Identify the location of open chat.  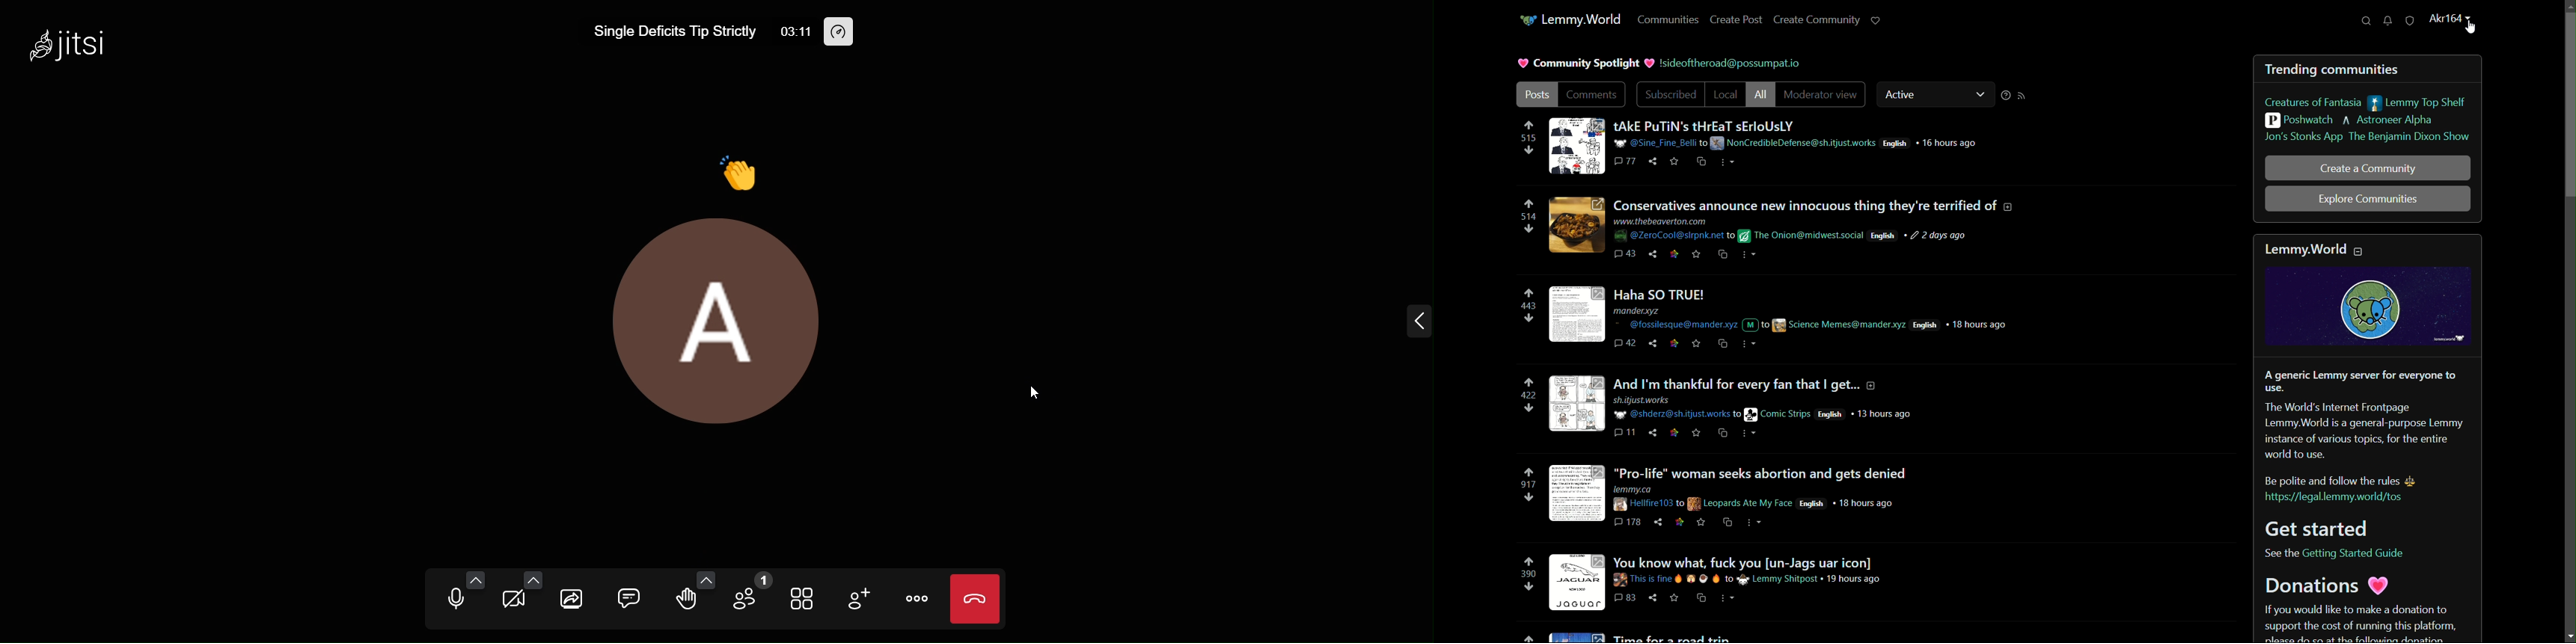
(630, 594).